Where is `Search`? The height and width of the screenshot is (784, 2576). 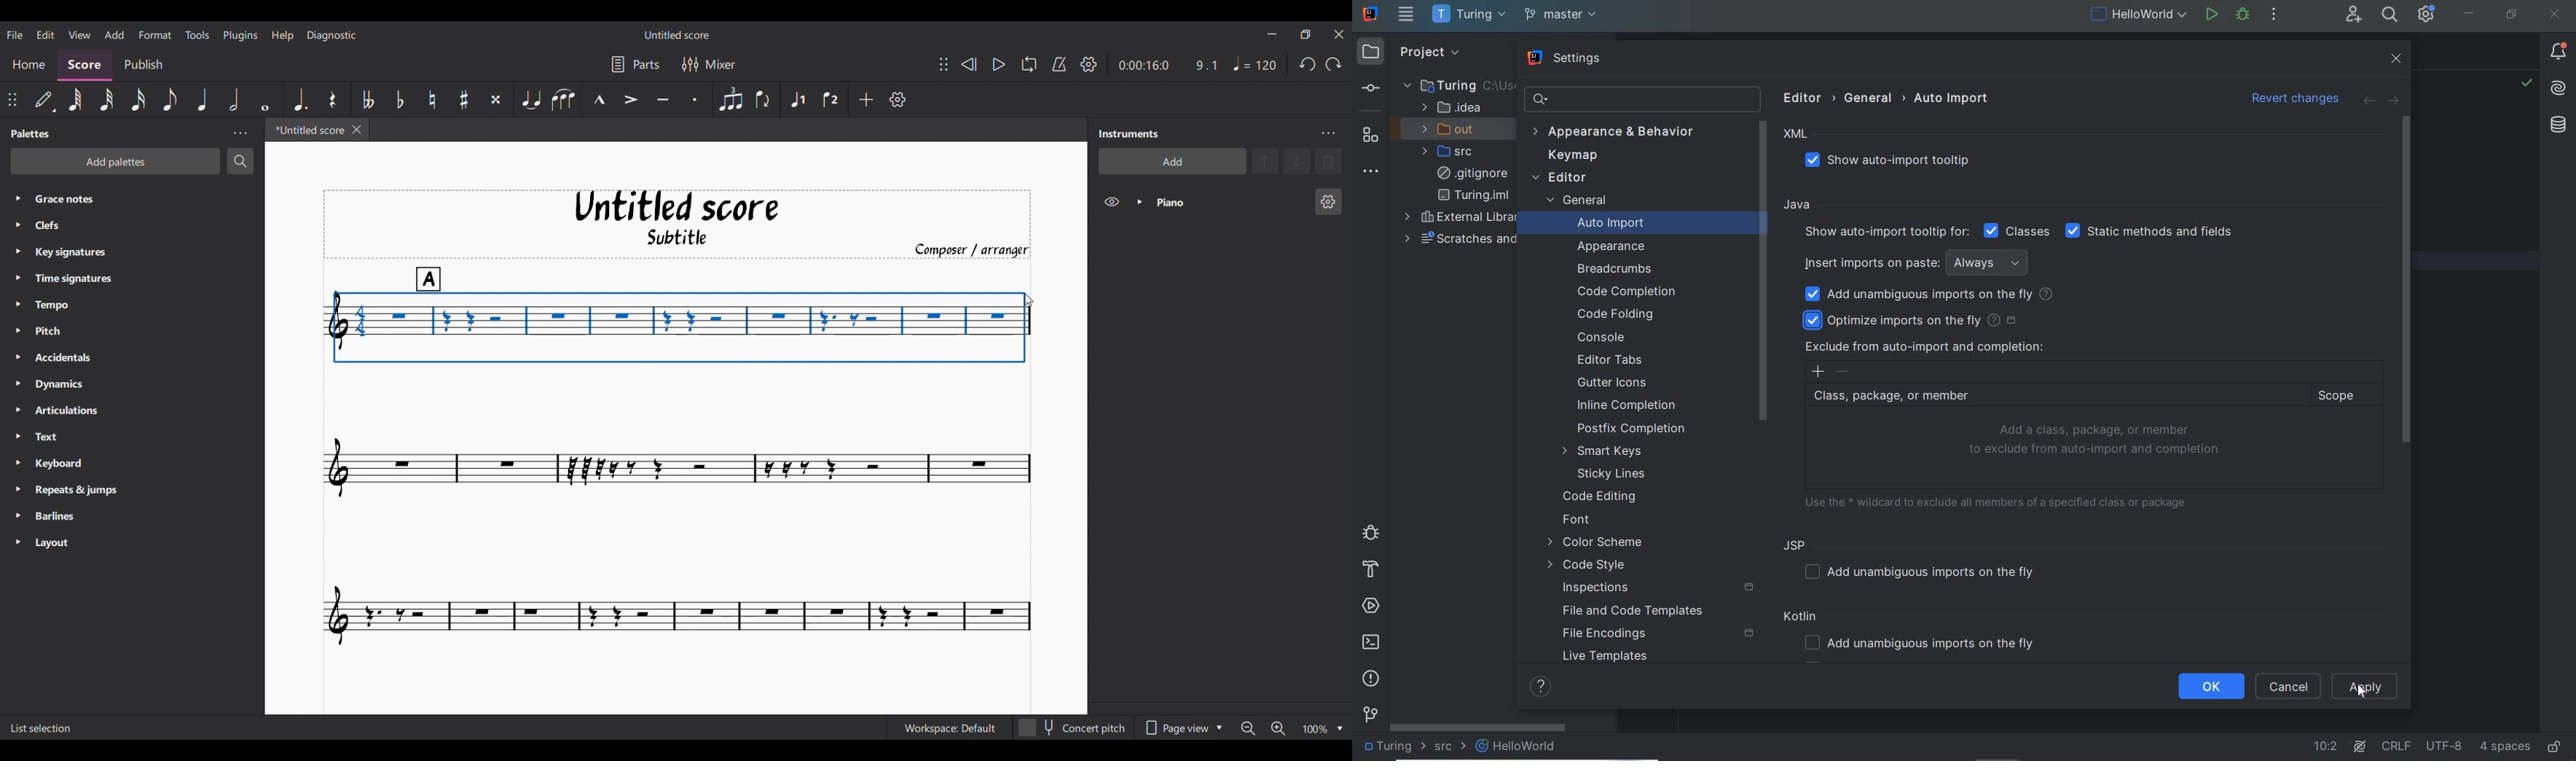
Search is located at coordinates (240, 161).